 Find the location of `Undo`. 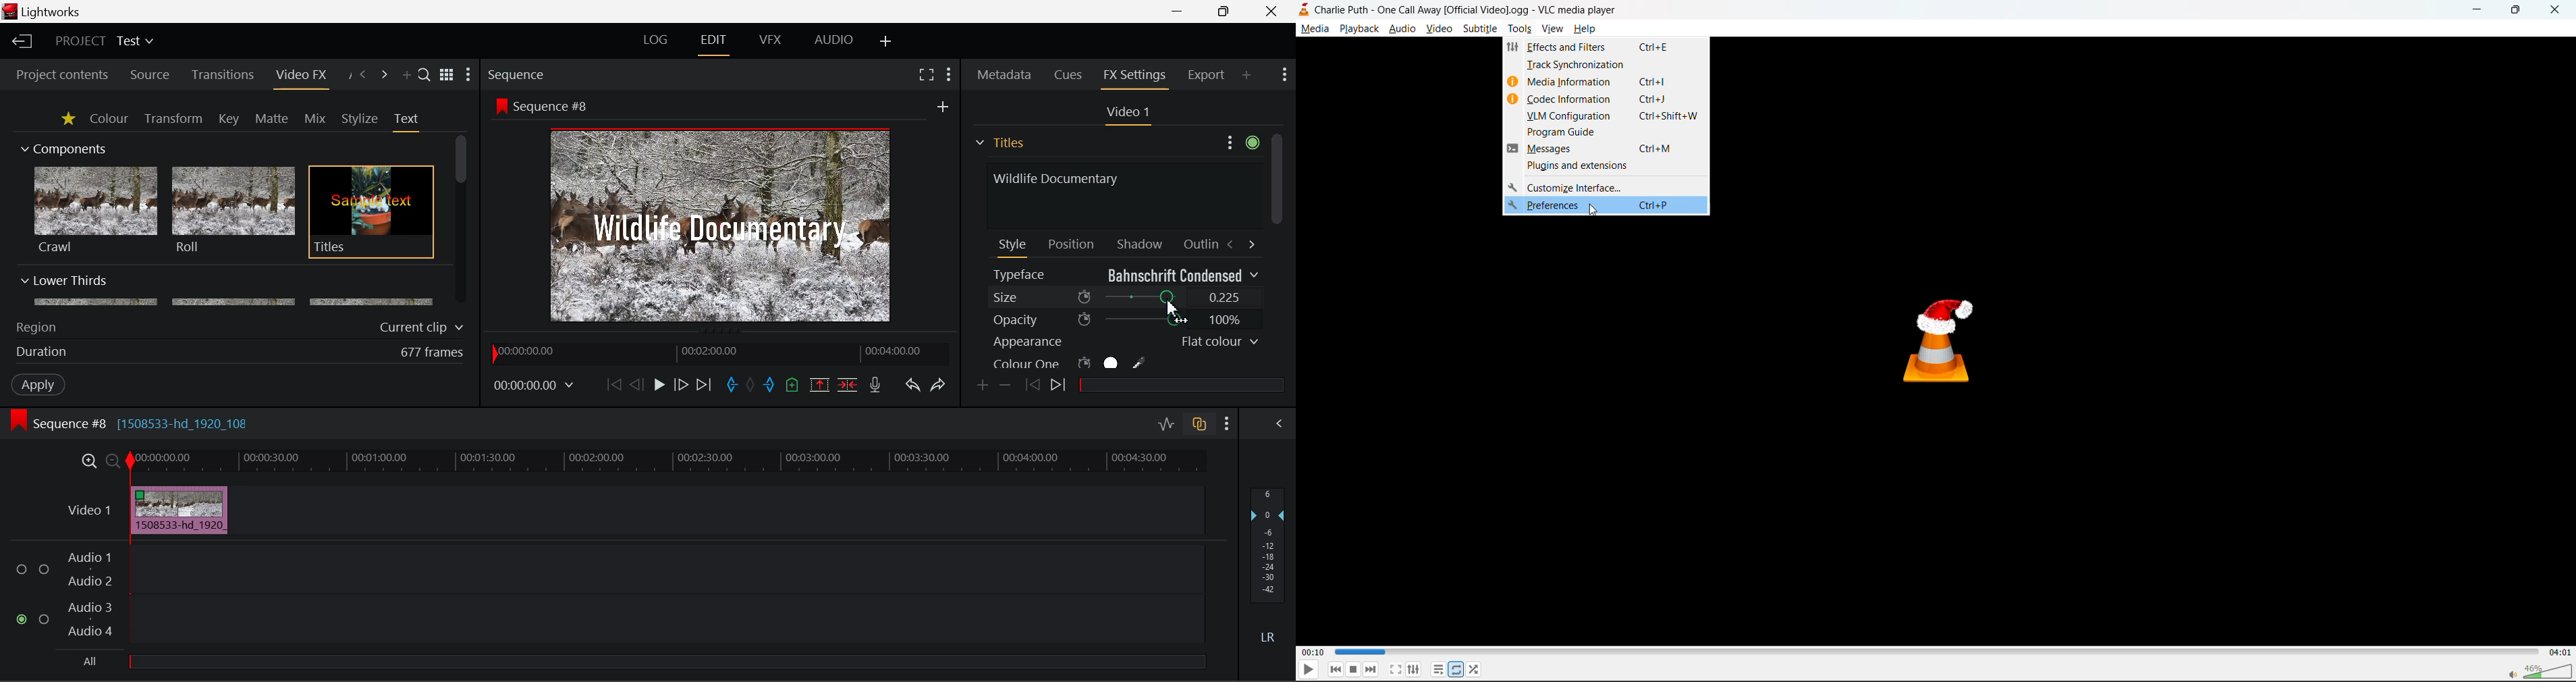

Undo is located at coordinates (912, 386).